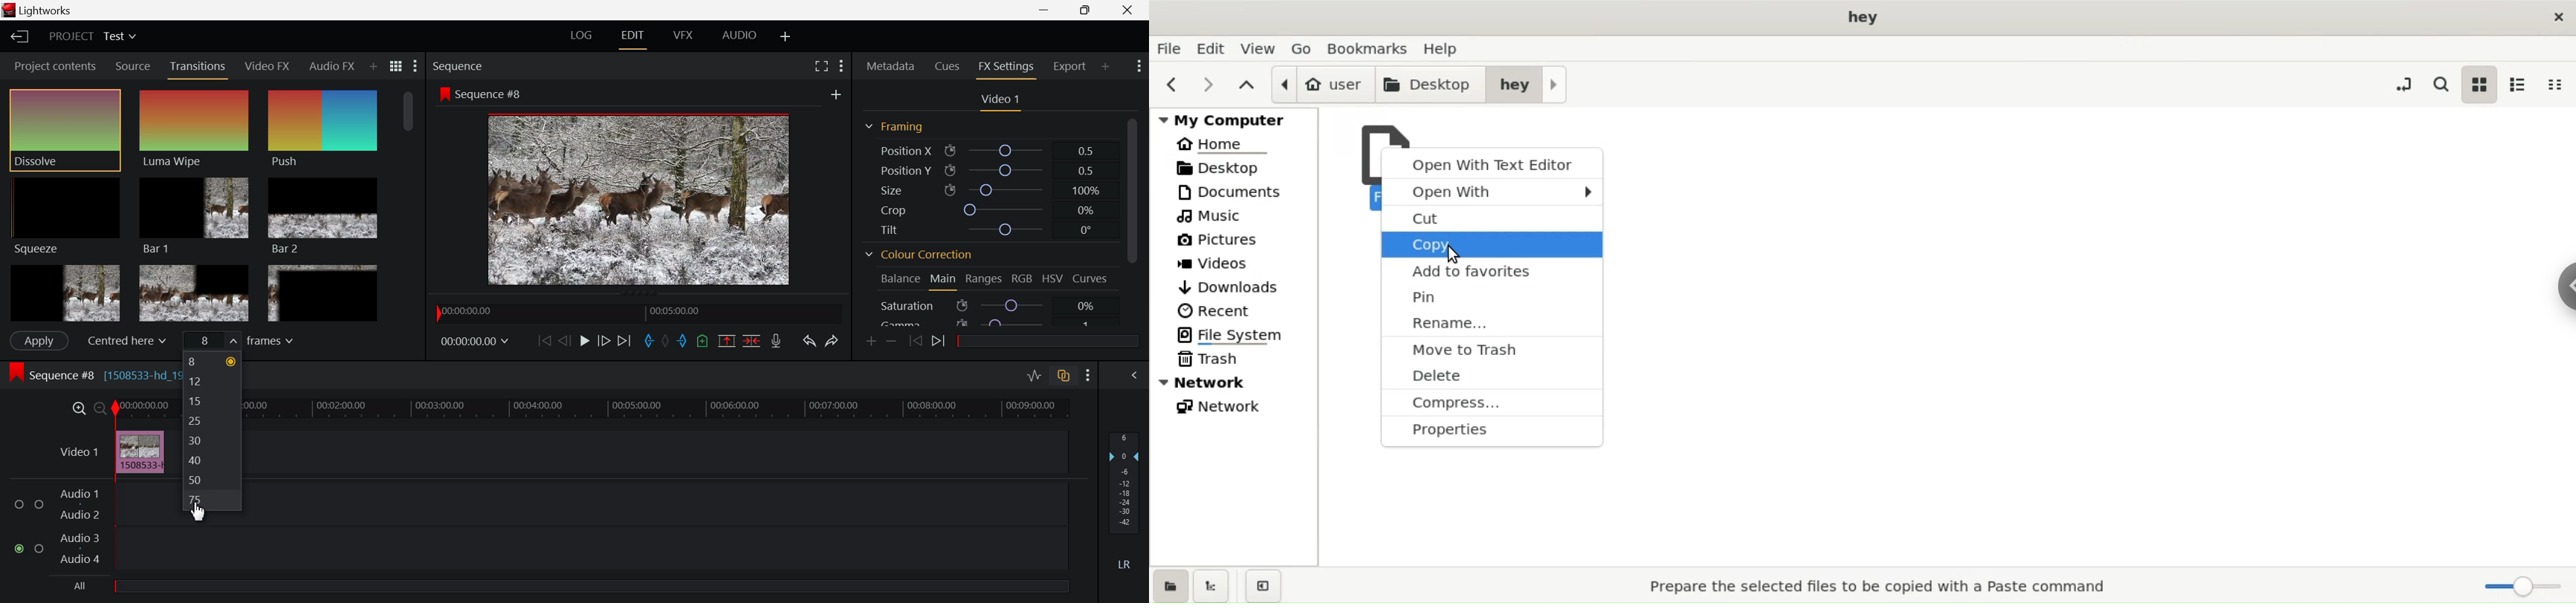  What do you see at coordinates (633, 38) in the screenshot?
I see `EDIT Layout` at bounding box center [633, 38].